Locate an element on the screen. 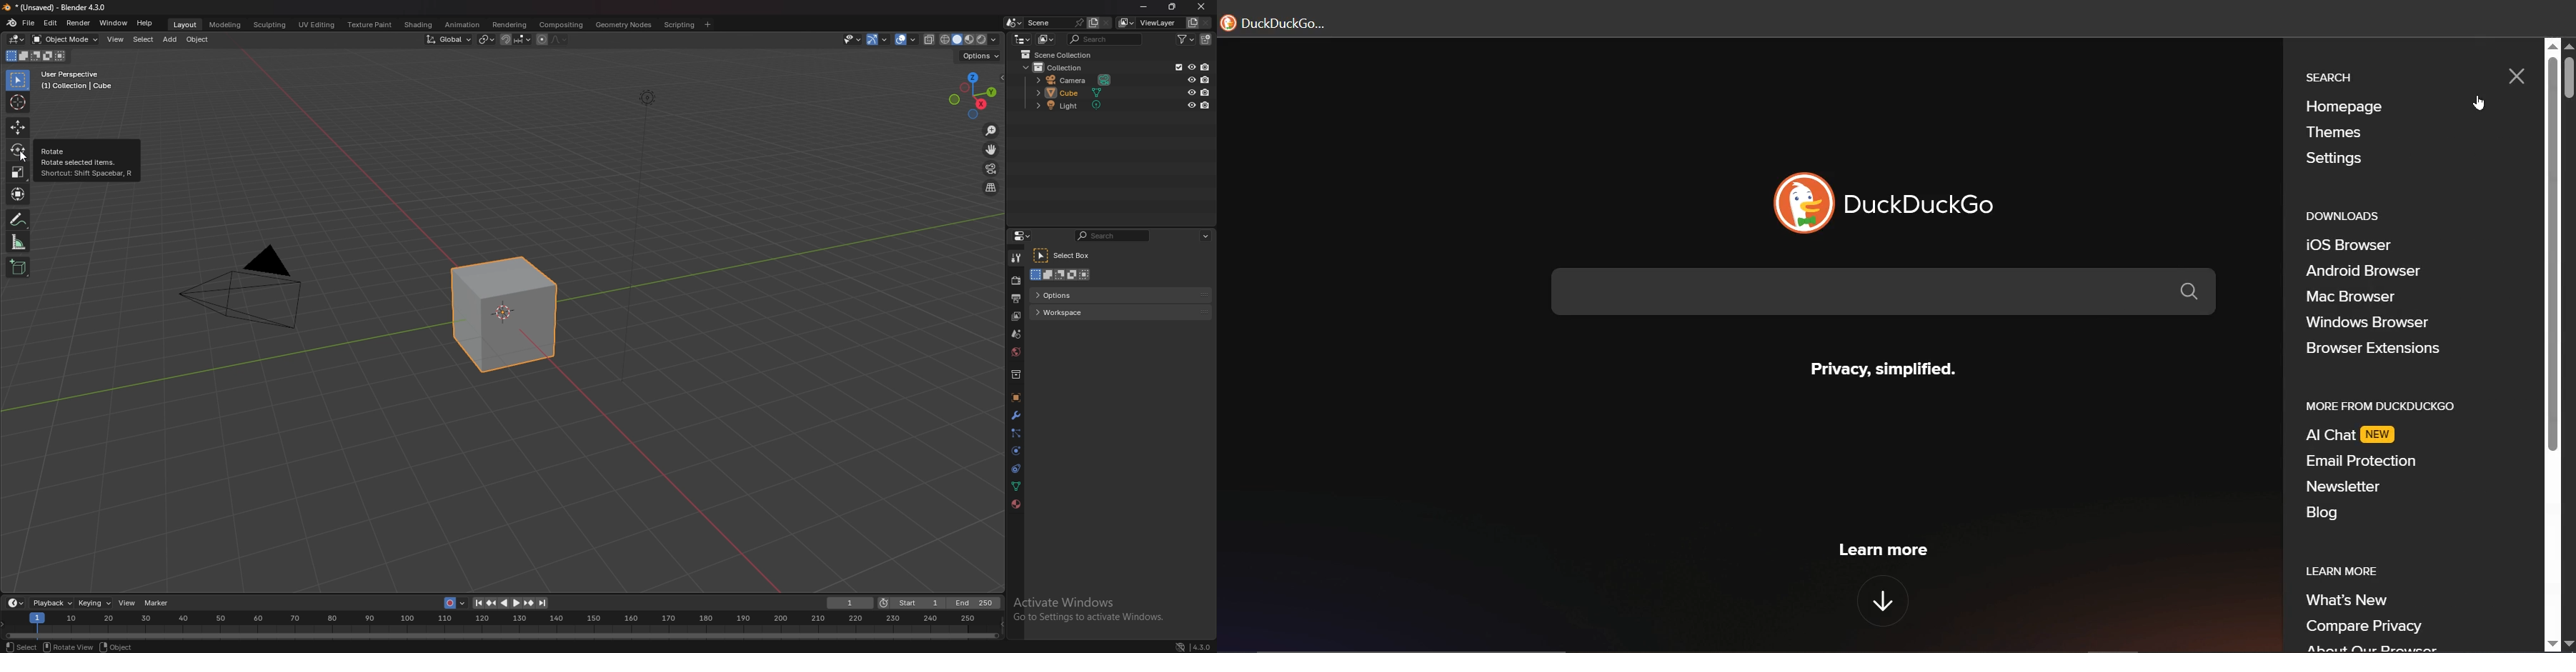  scripting is located at coordinates (680, 24).